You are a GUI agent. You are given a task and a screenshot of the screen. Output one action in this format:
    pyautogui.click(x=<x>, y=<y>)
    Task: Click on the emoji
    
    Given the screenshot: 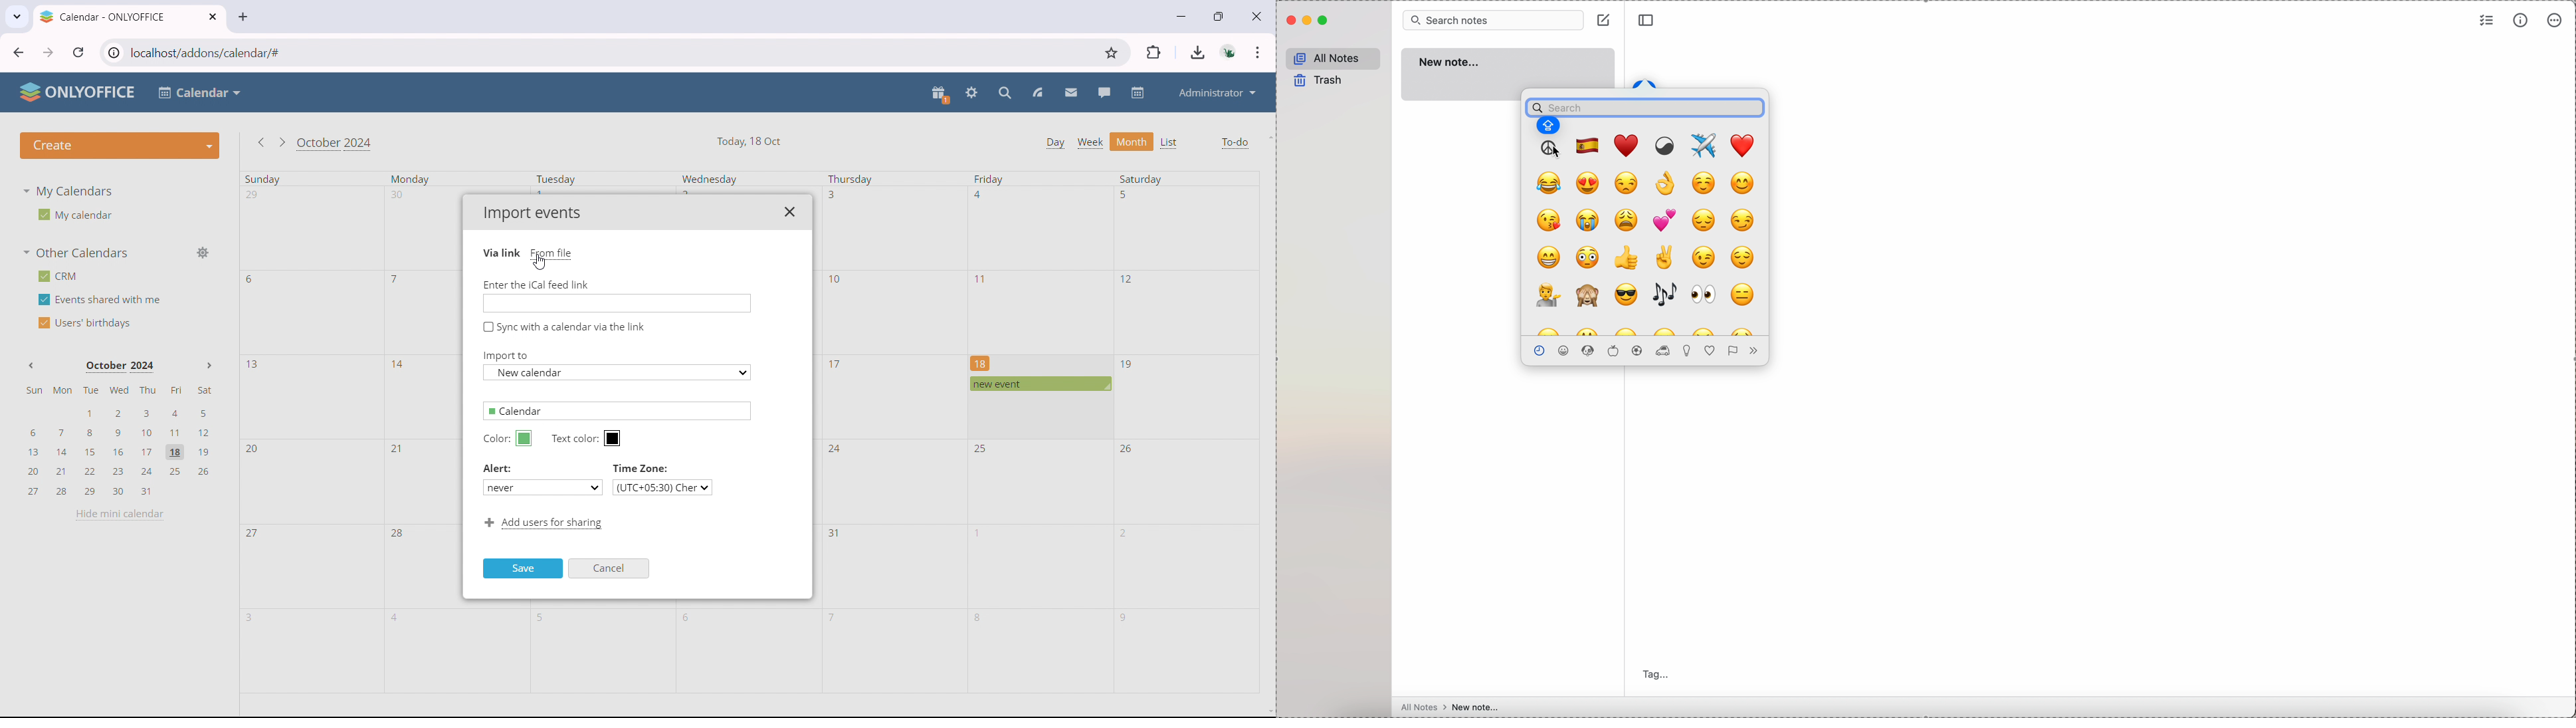 What is the action you would take?
    pyautogui.click(x=1588, y=145)
    